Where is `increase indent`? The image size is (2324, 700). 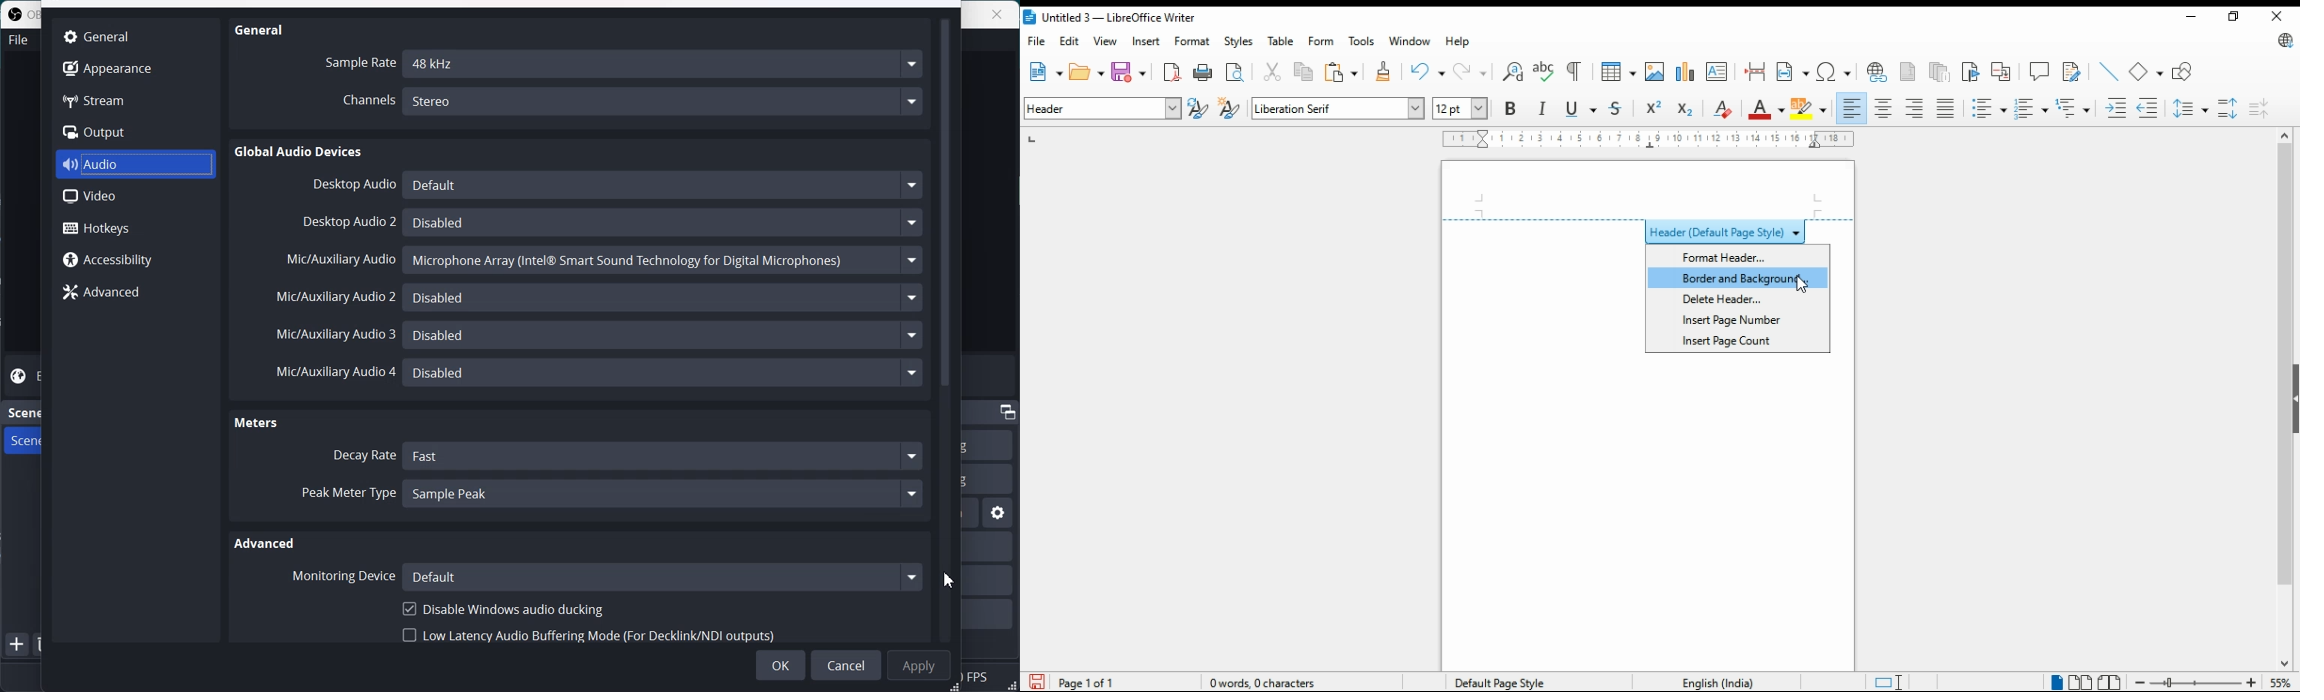 increase indent is located at coordinates (2117, 108).